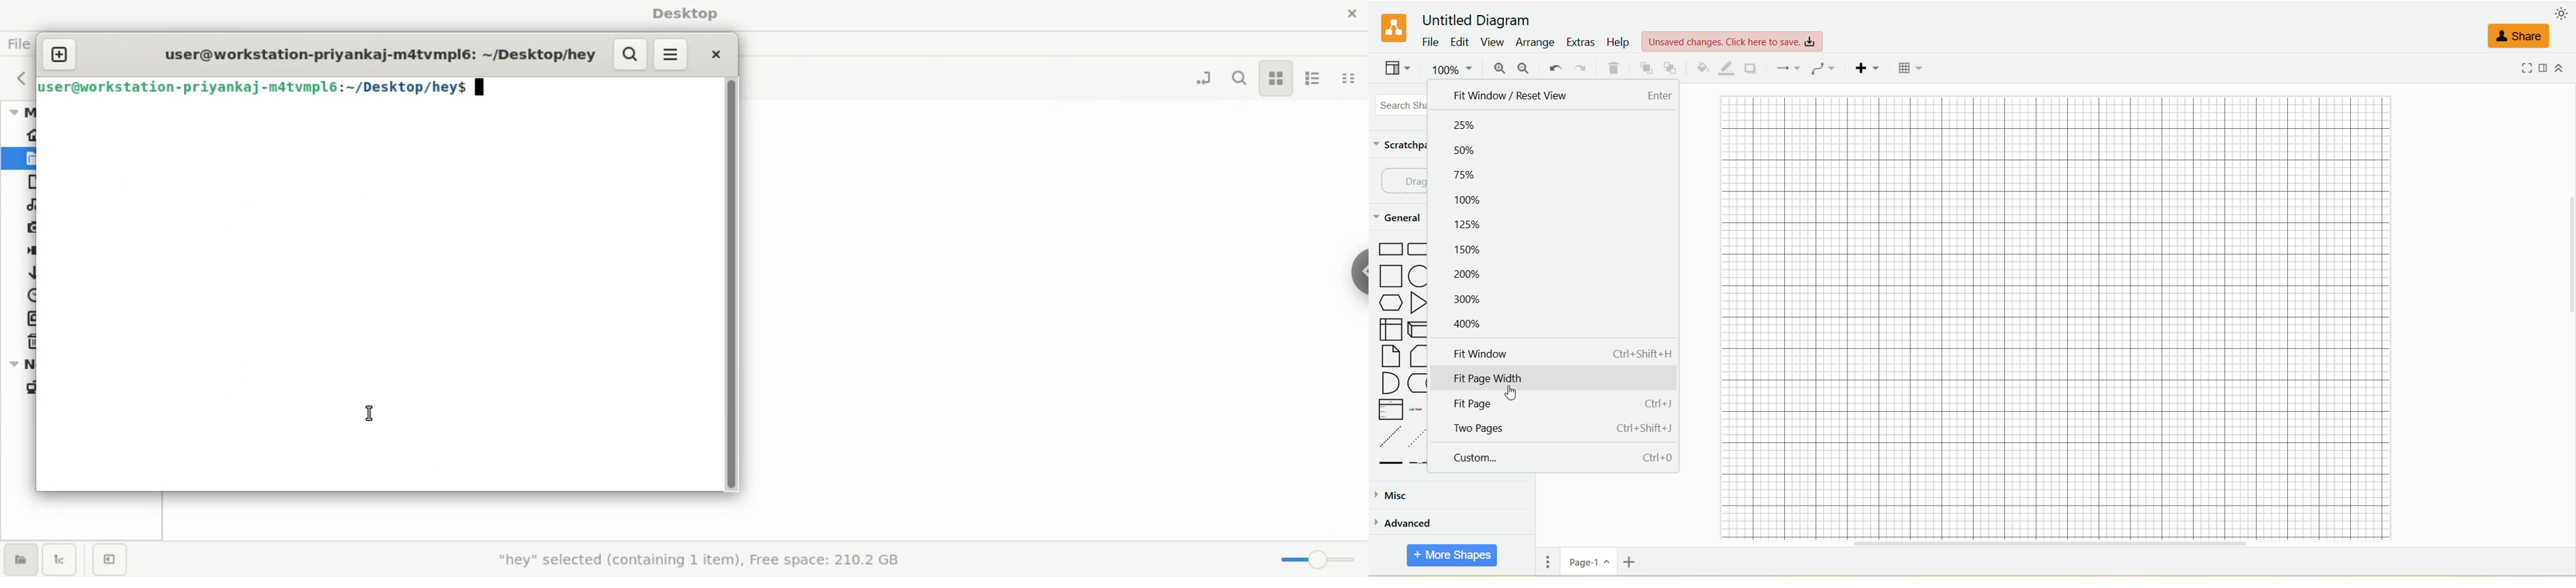  What do you see at coordinates (1399, 217) in the screenshot?
I see `~ General` at bounding box center [1399, 217].